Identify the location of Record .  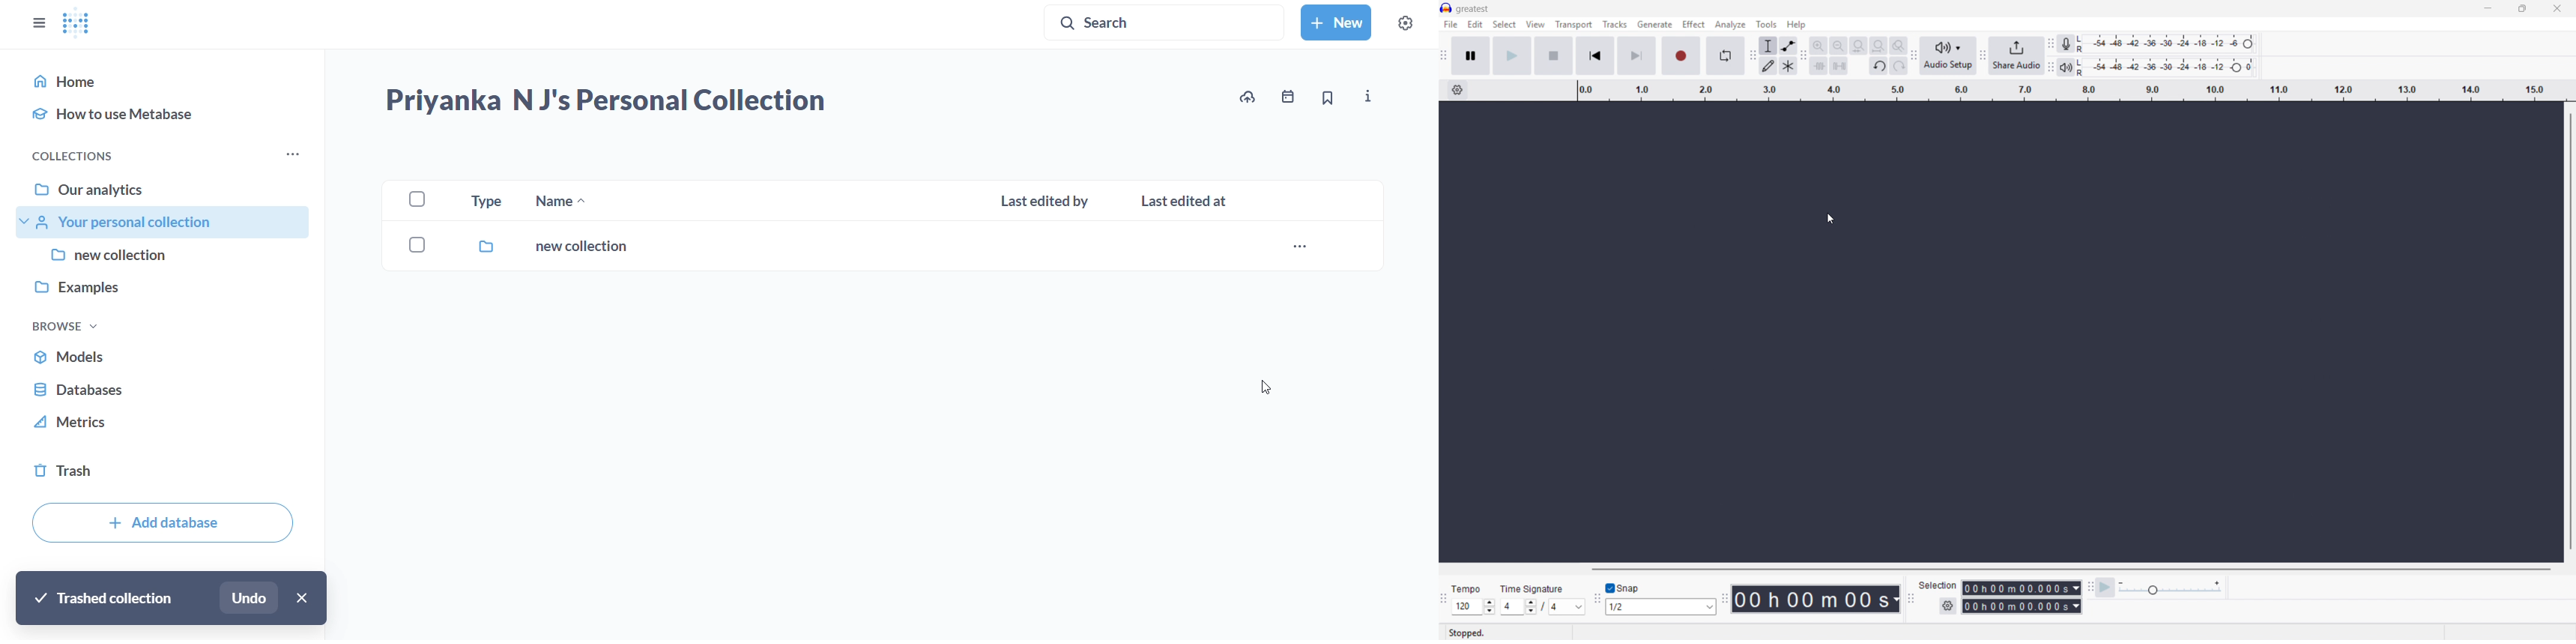
(1680, 56).